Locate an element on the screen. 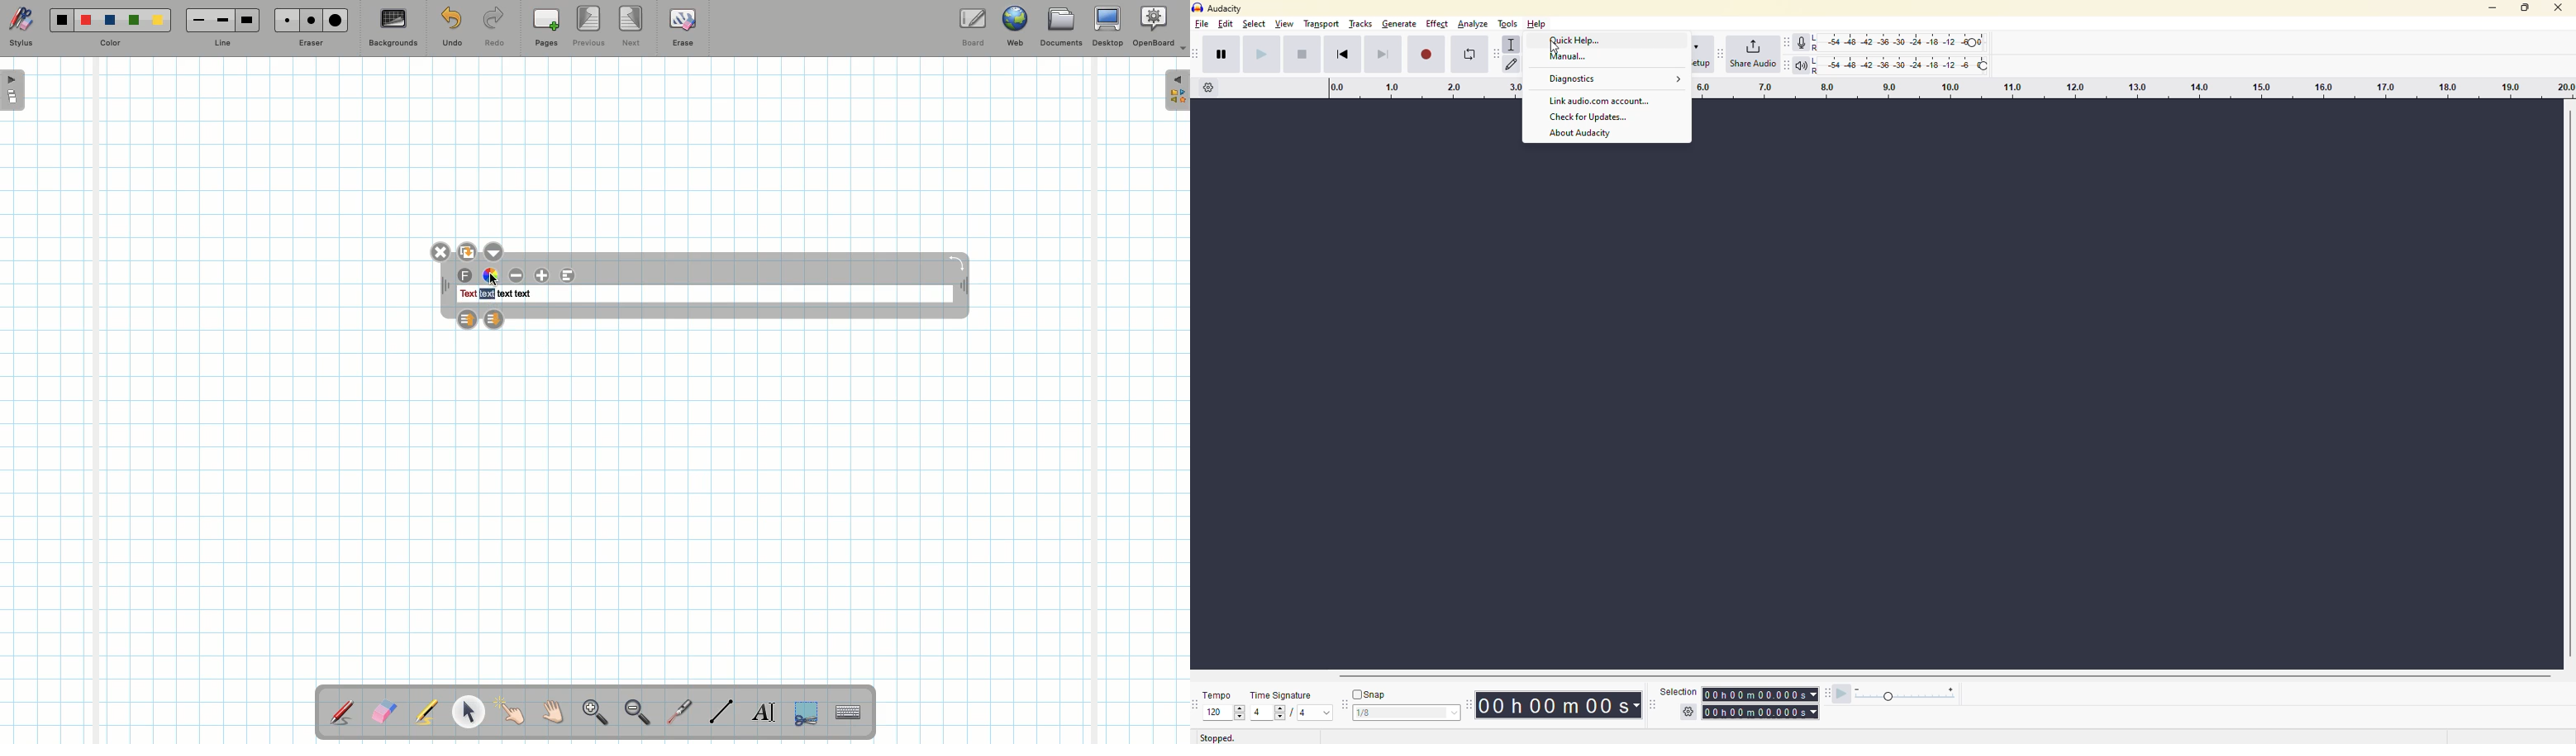  text is located at coordinates (505, 294).